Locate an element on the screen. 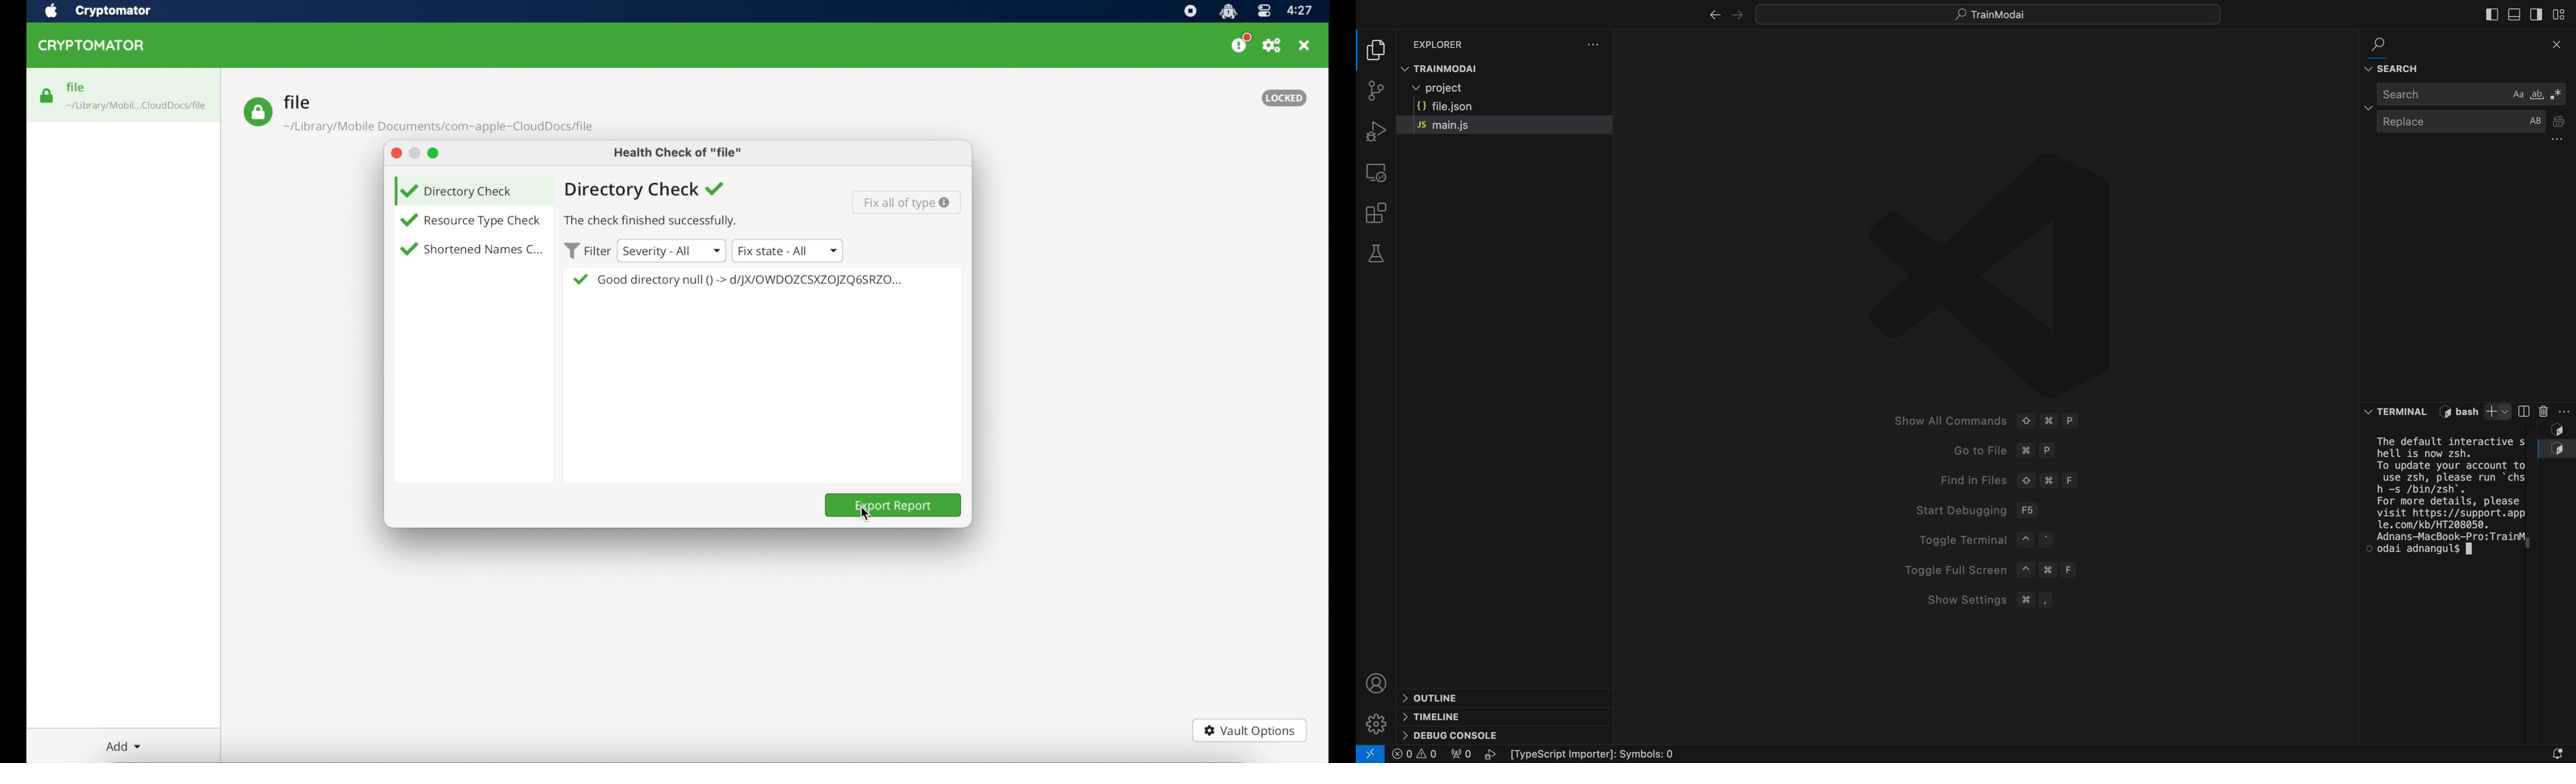  cryptomator is located at coordinates (94, 46).